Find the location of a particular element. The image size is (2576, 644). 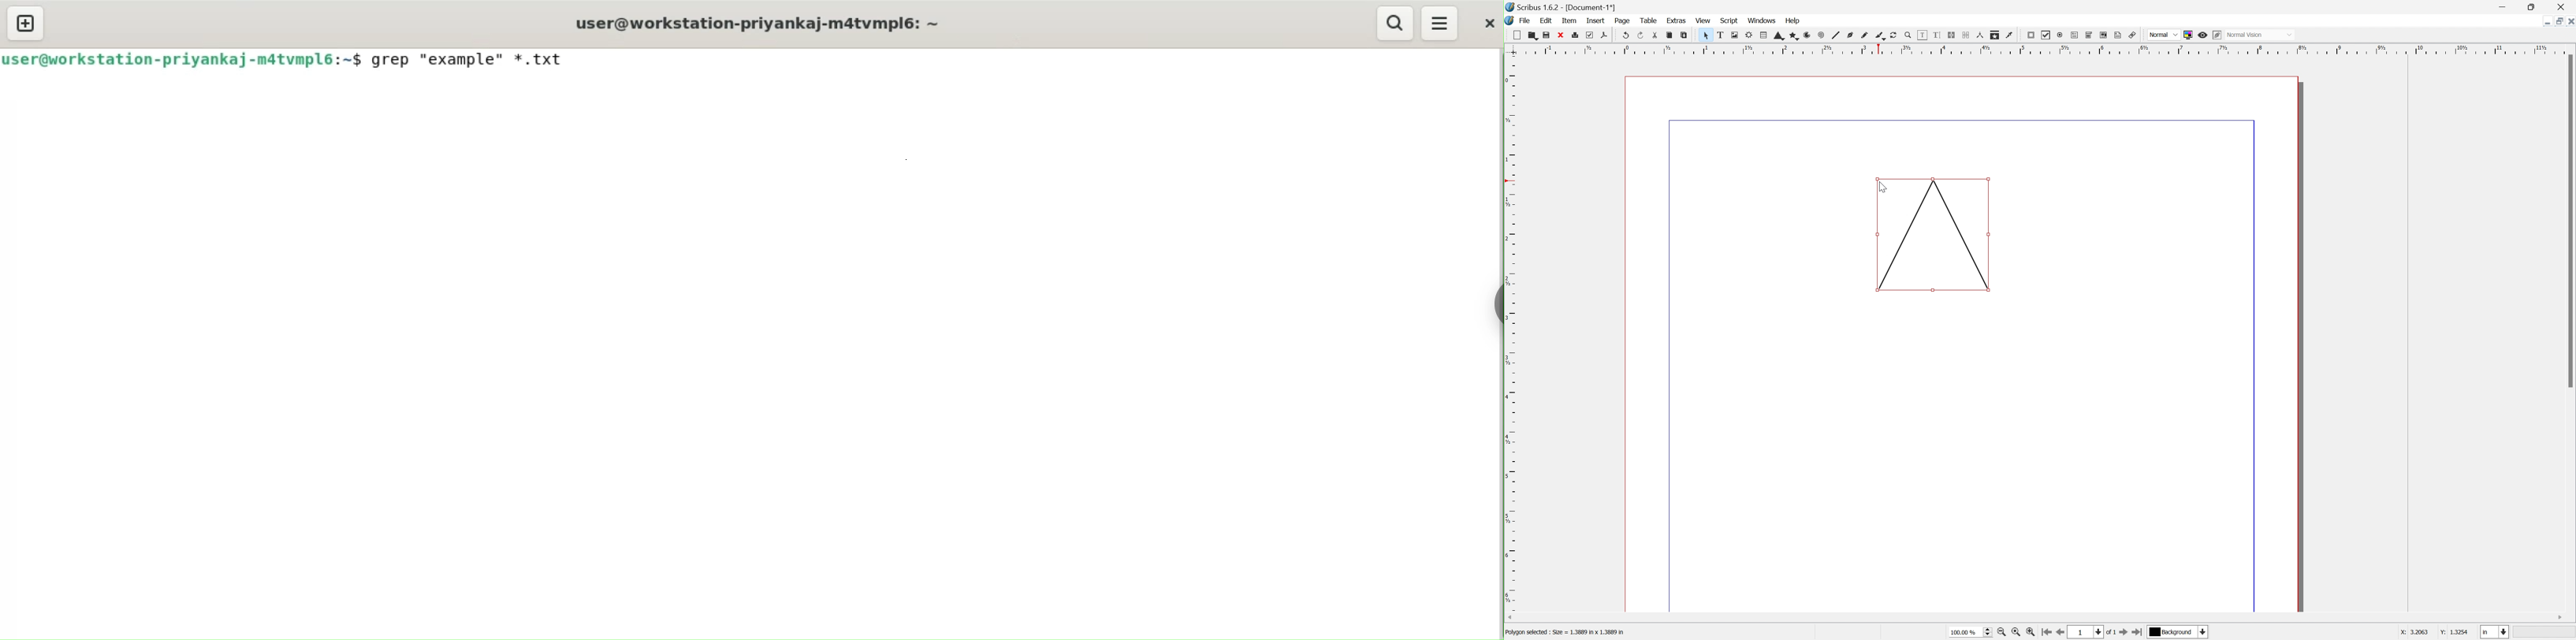

Arc is located at coordinates (1805, 35).